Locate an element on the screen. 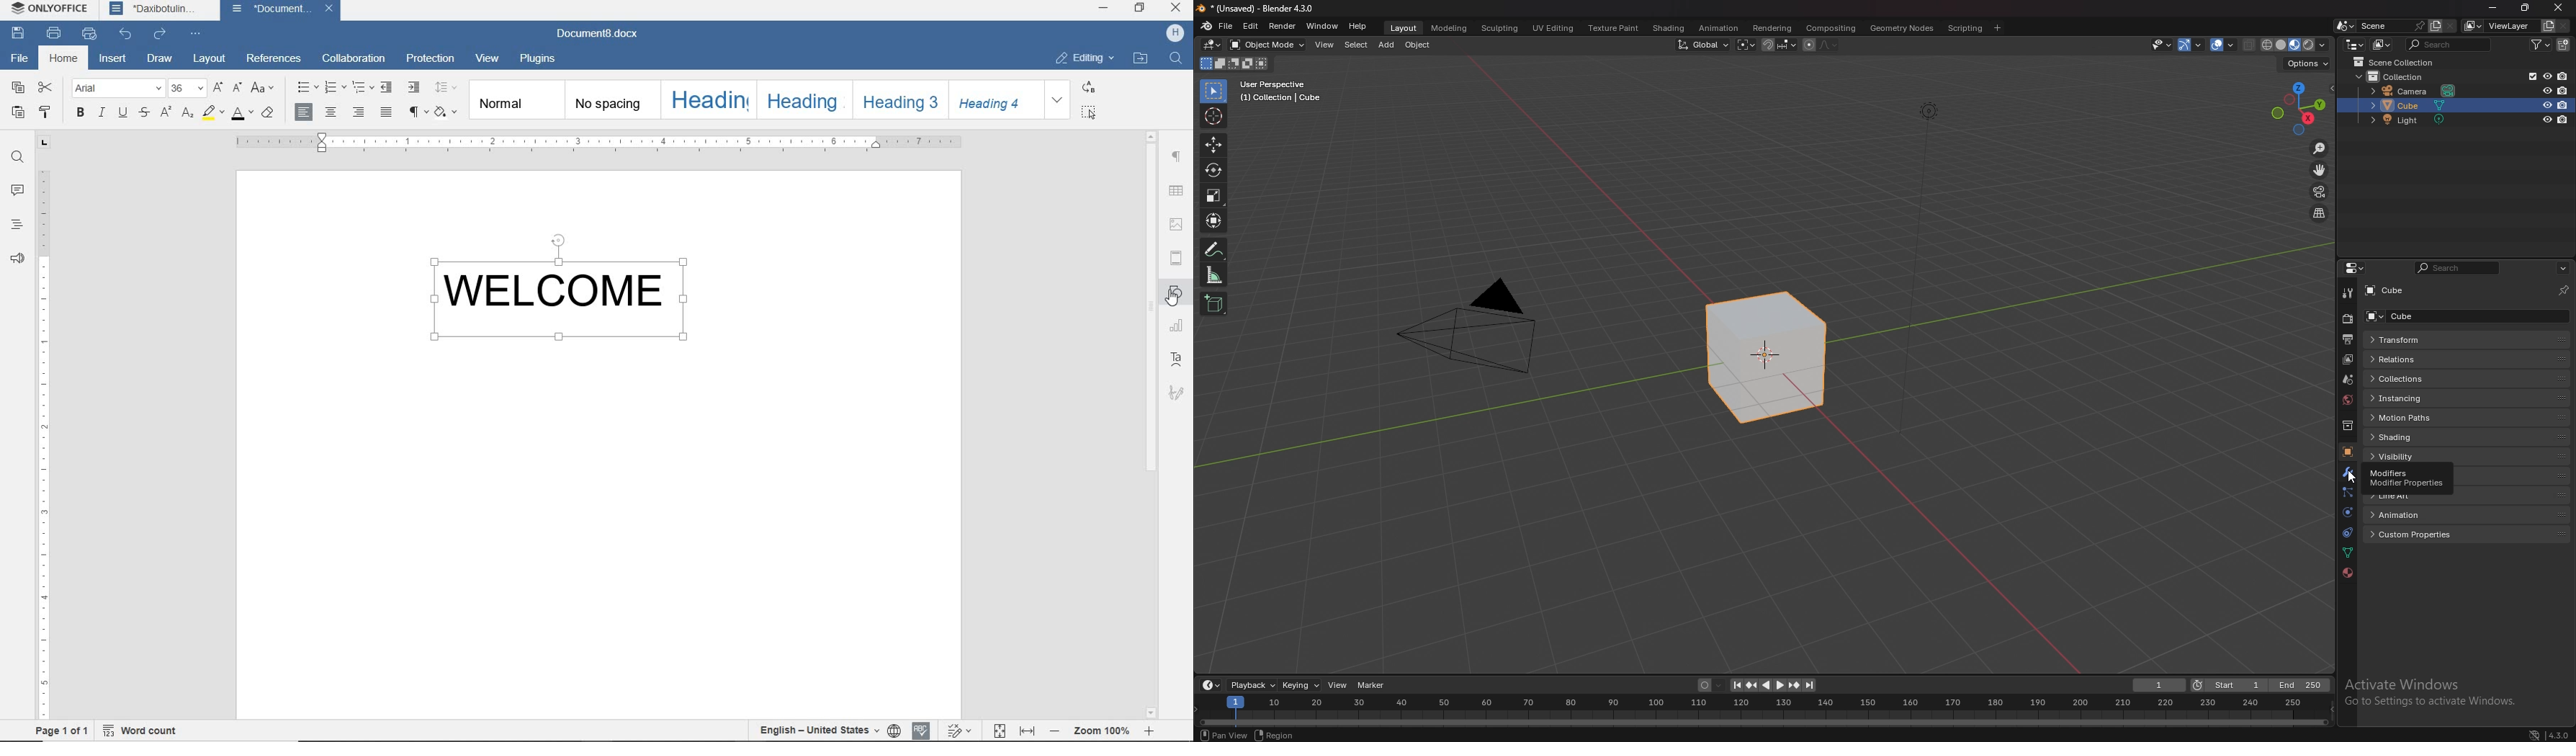  snapping is located at coordinates (1780, 45).